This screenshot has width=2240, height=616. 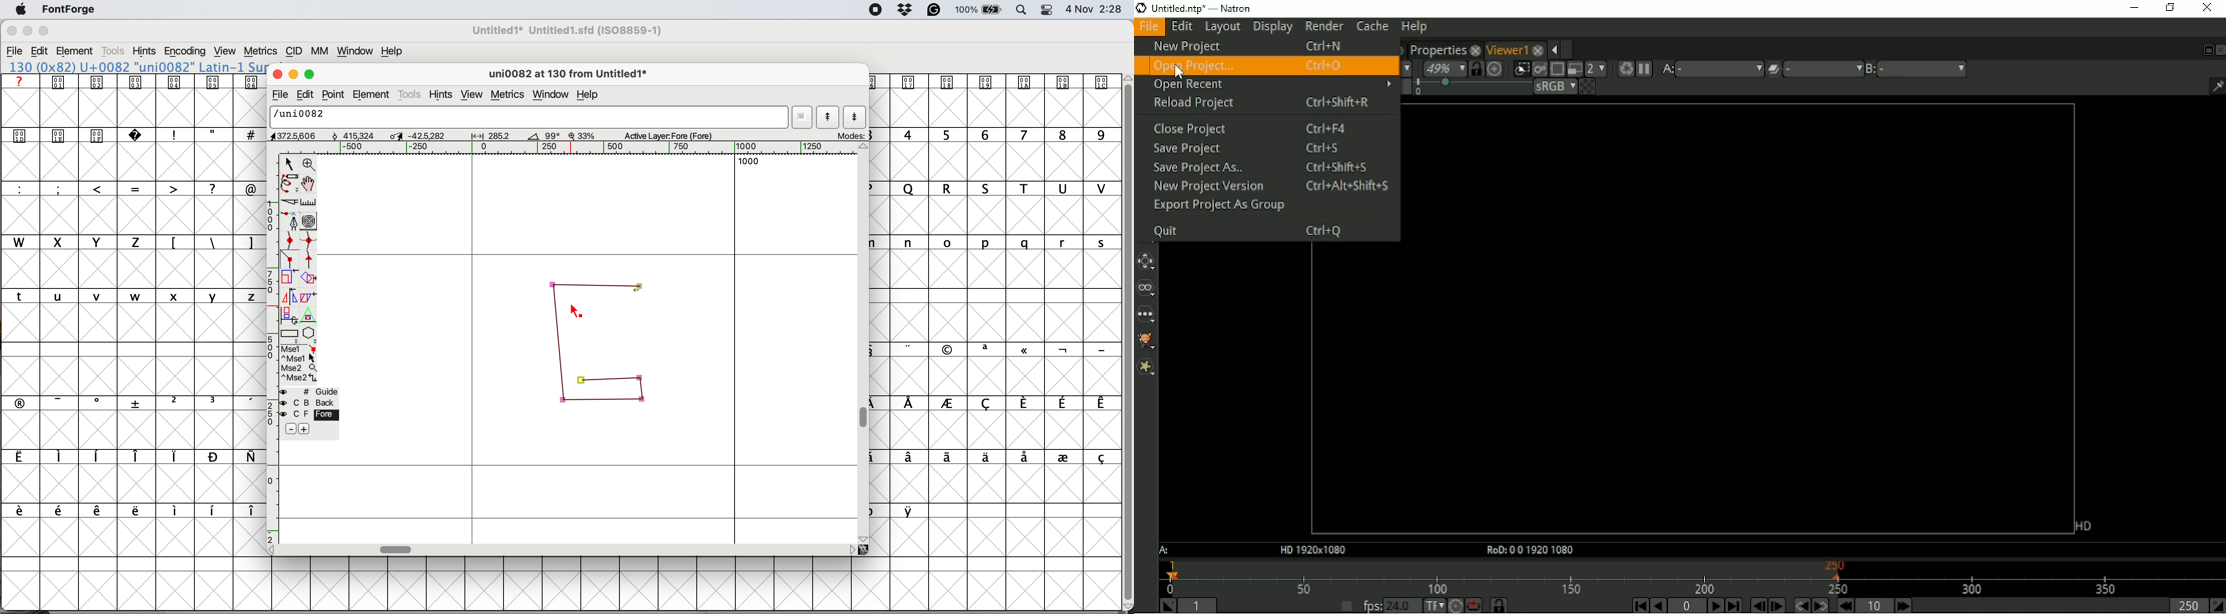 What do you see at coordinates (866, 418) in the screenshot?
I see `vertical scroll bar` at bounding box center [866, 418].